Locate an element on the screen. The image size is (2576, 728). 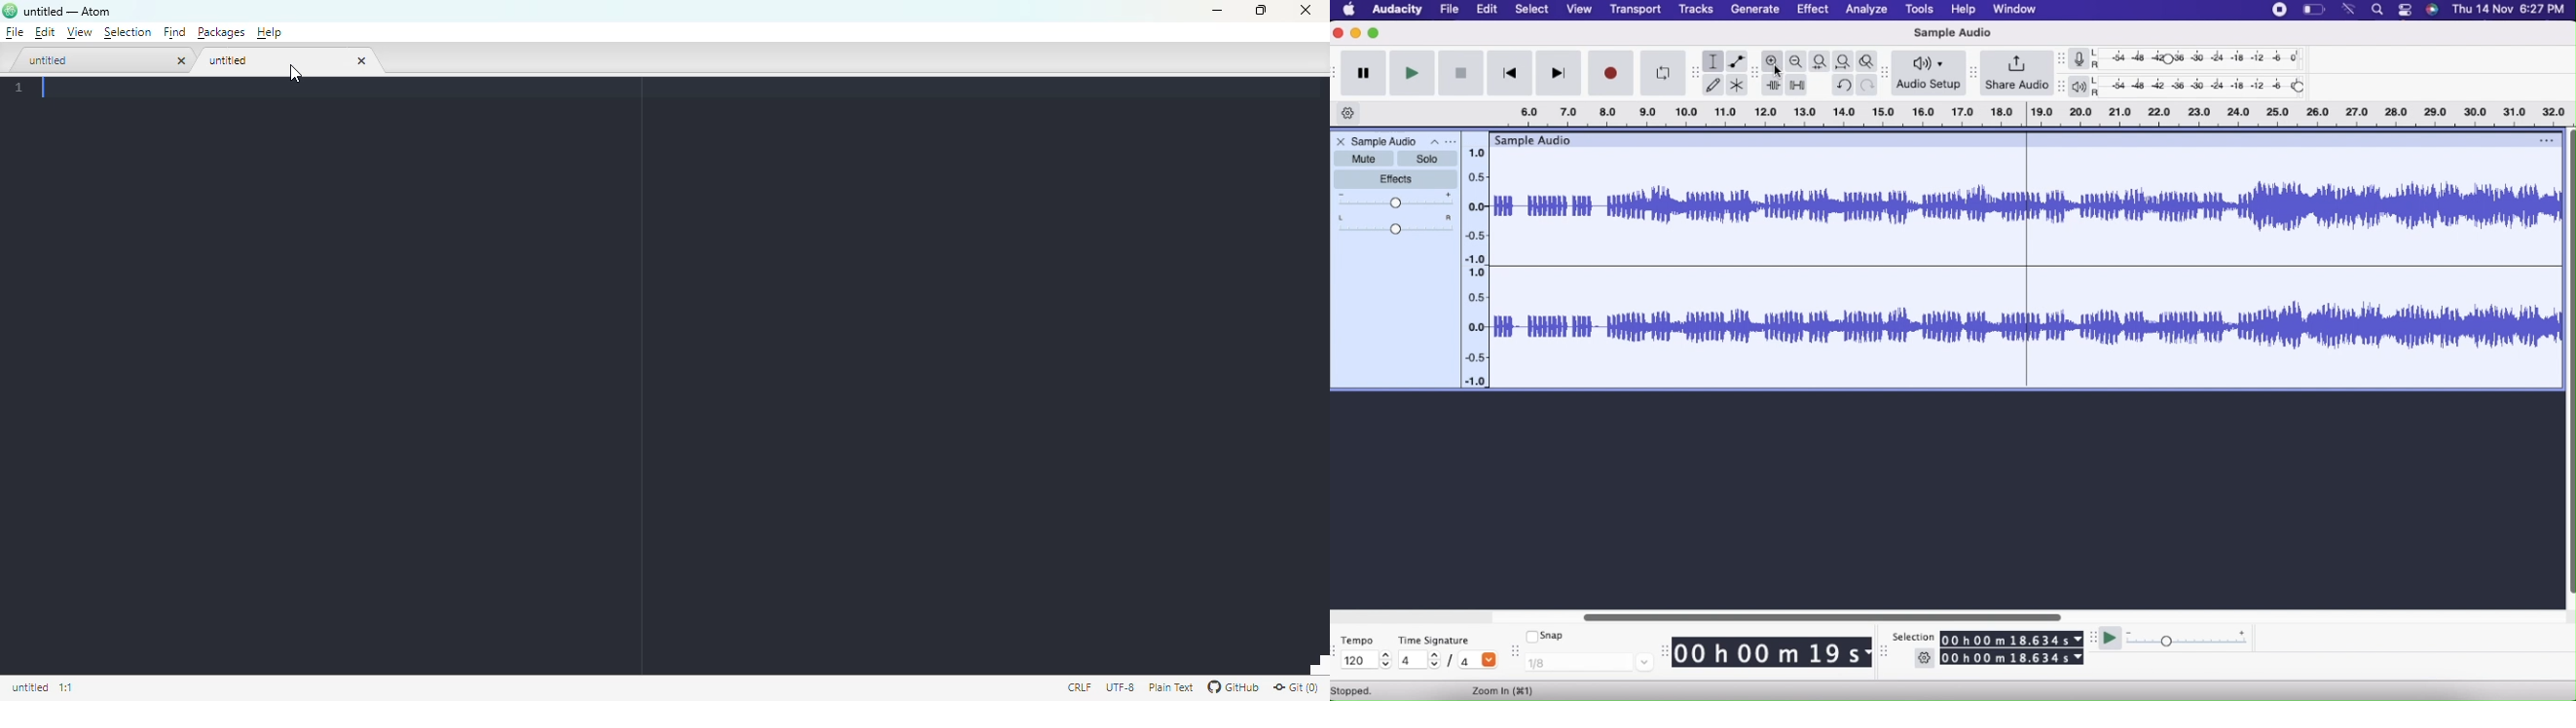
resize is located at coordinates (2093, 639).